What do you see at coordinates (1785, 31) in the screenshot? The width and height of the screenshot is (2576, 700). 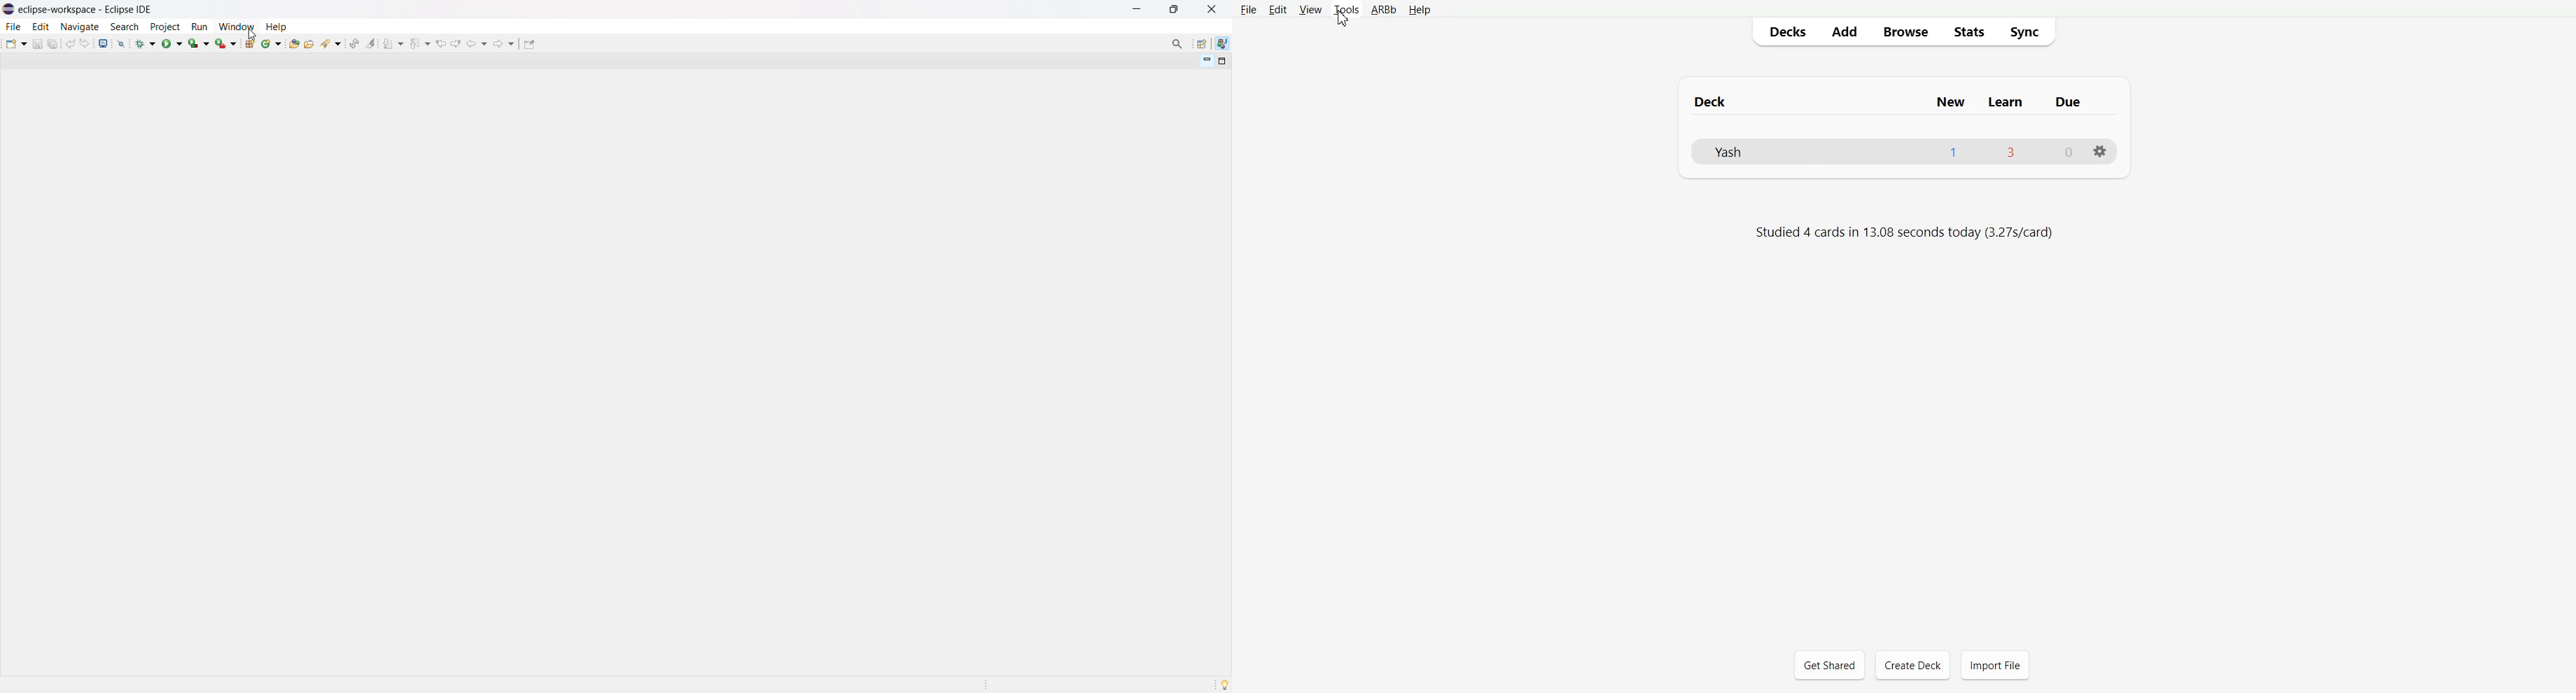 I see `Decks ` at bounding box center [1785, 31].